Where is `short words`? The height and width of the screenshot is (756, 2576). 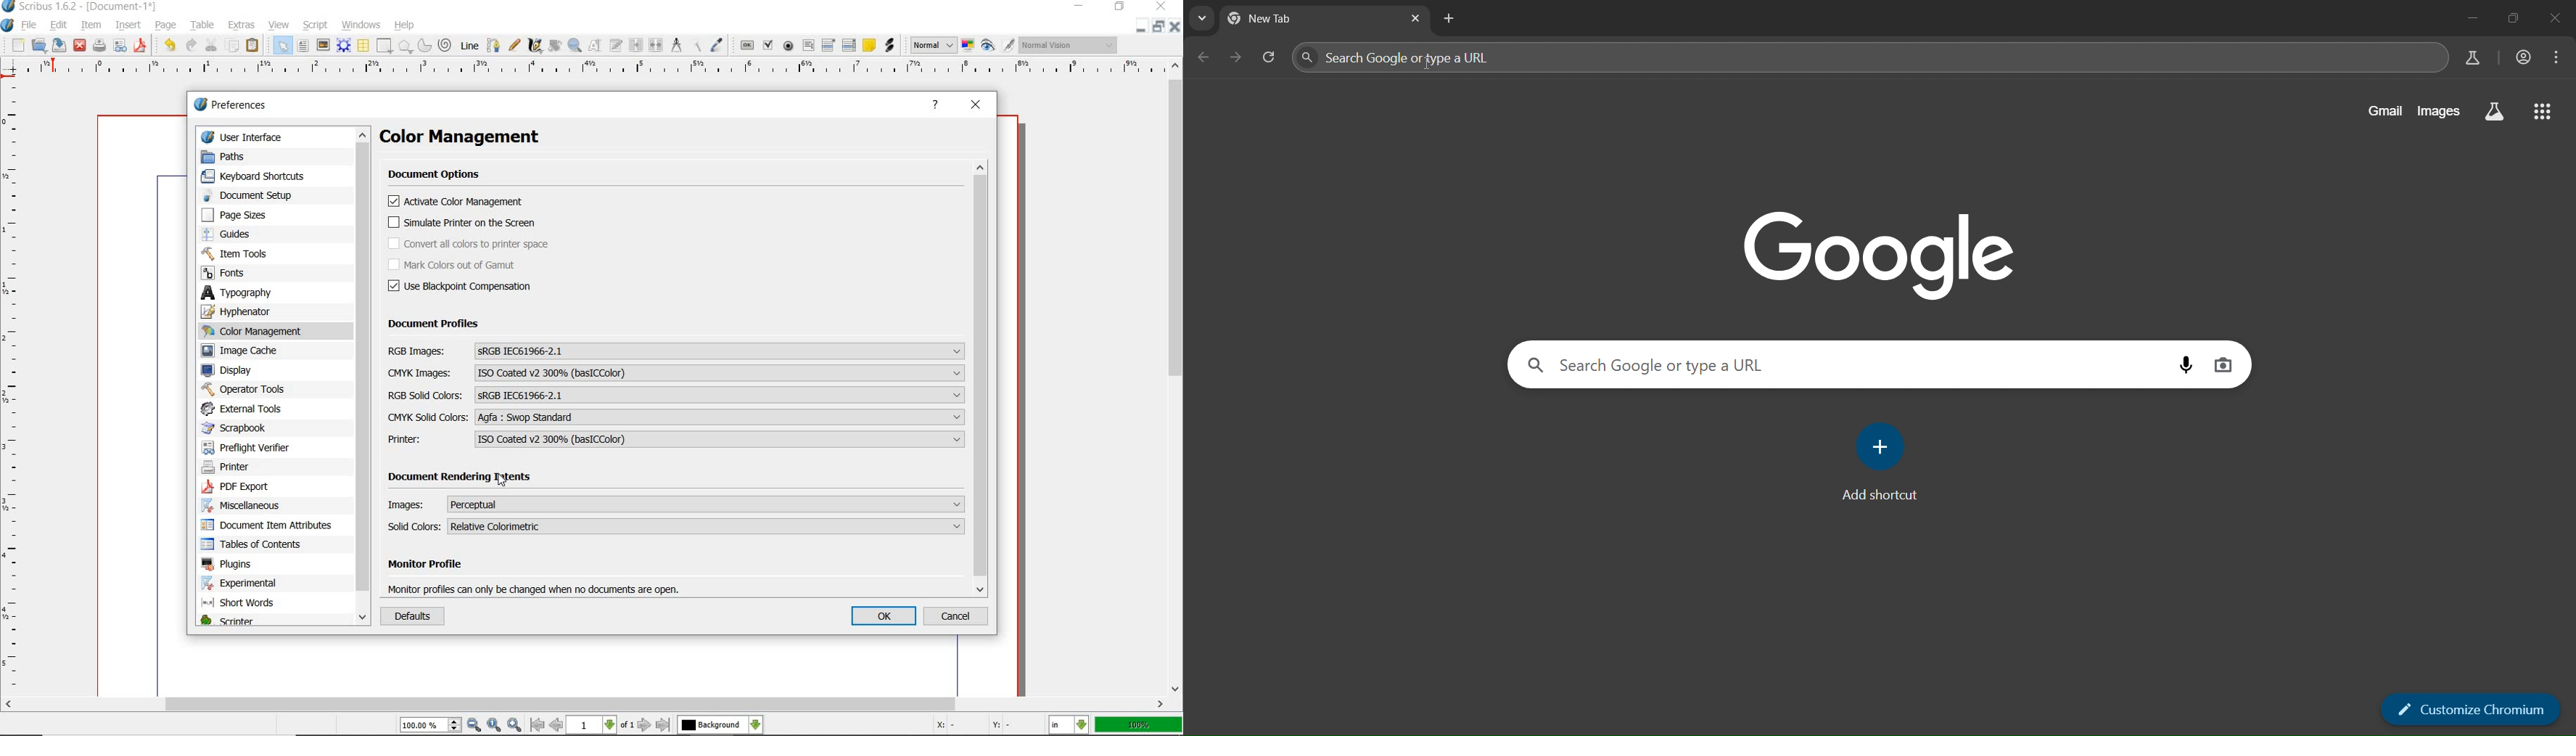 short words is located at coordinates (261, 603).